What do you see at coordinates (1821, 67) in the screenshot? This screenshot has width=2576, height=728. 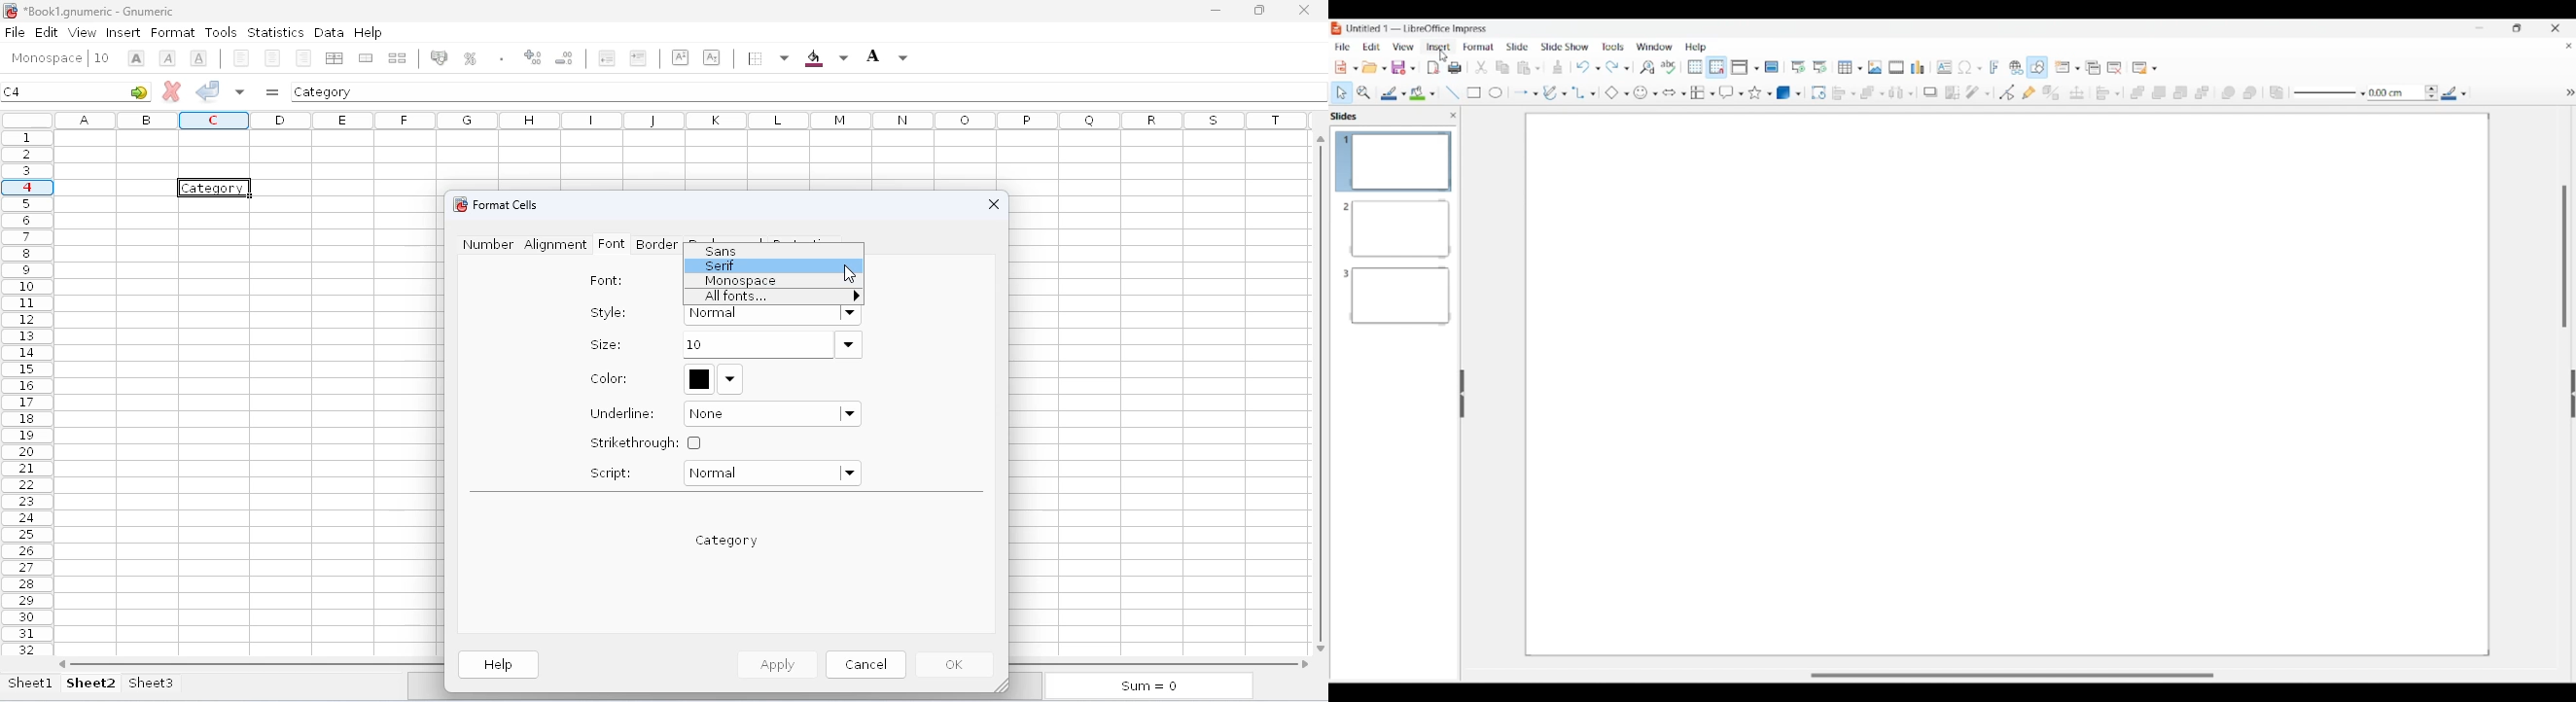 I see `Start from current slide` at bounding box center [1821, 67].